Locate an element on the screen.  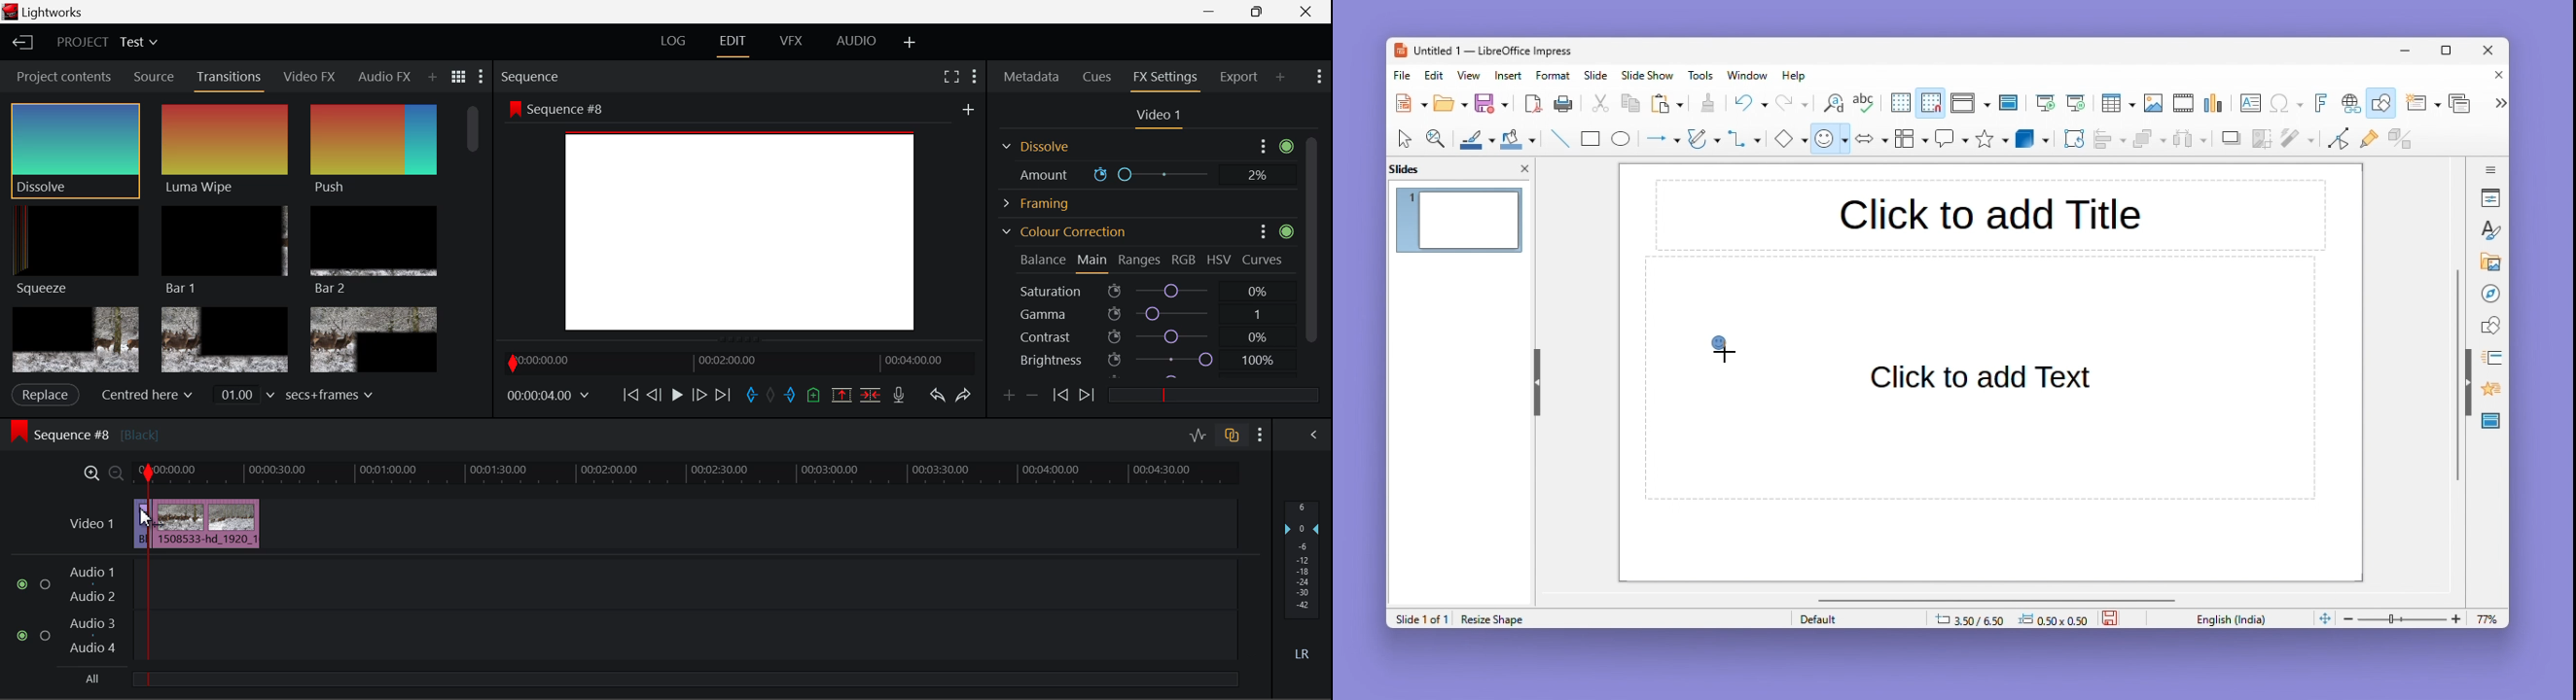
Gamma is located at coordinates (1147, 315).